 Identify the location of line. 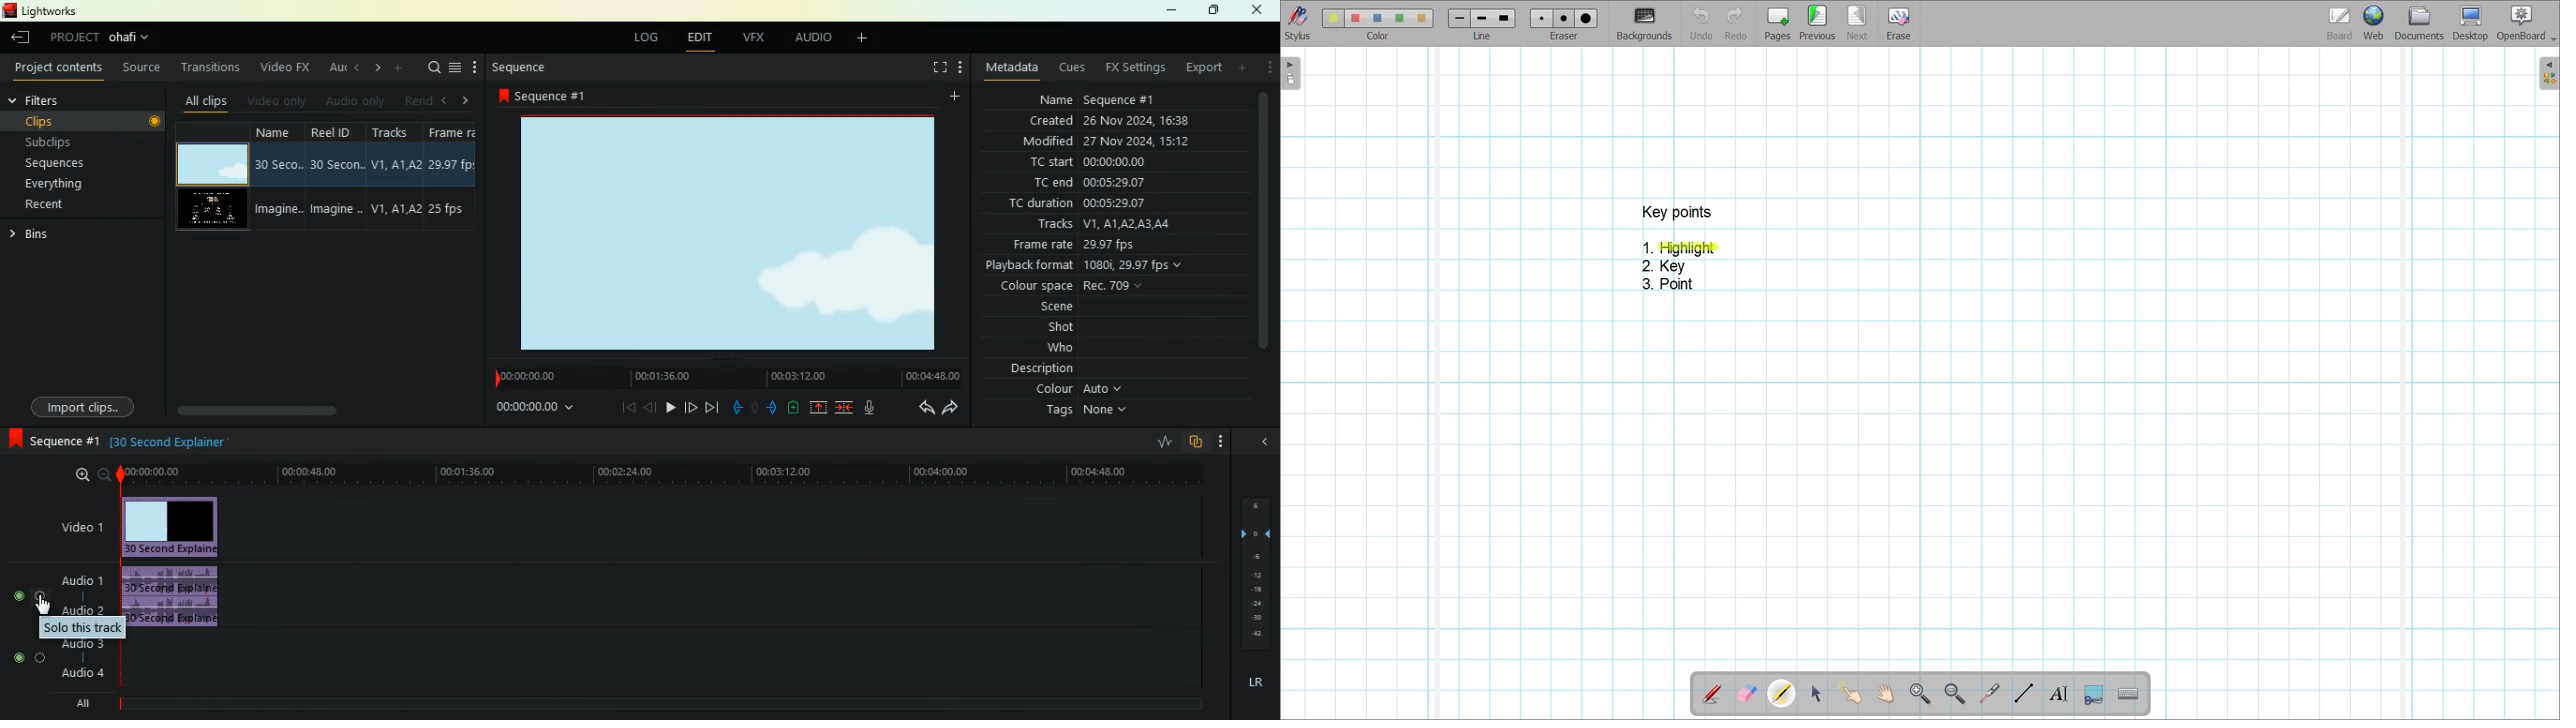
(1485, 37).